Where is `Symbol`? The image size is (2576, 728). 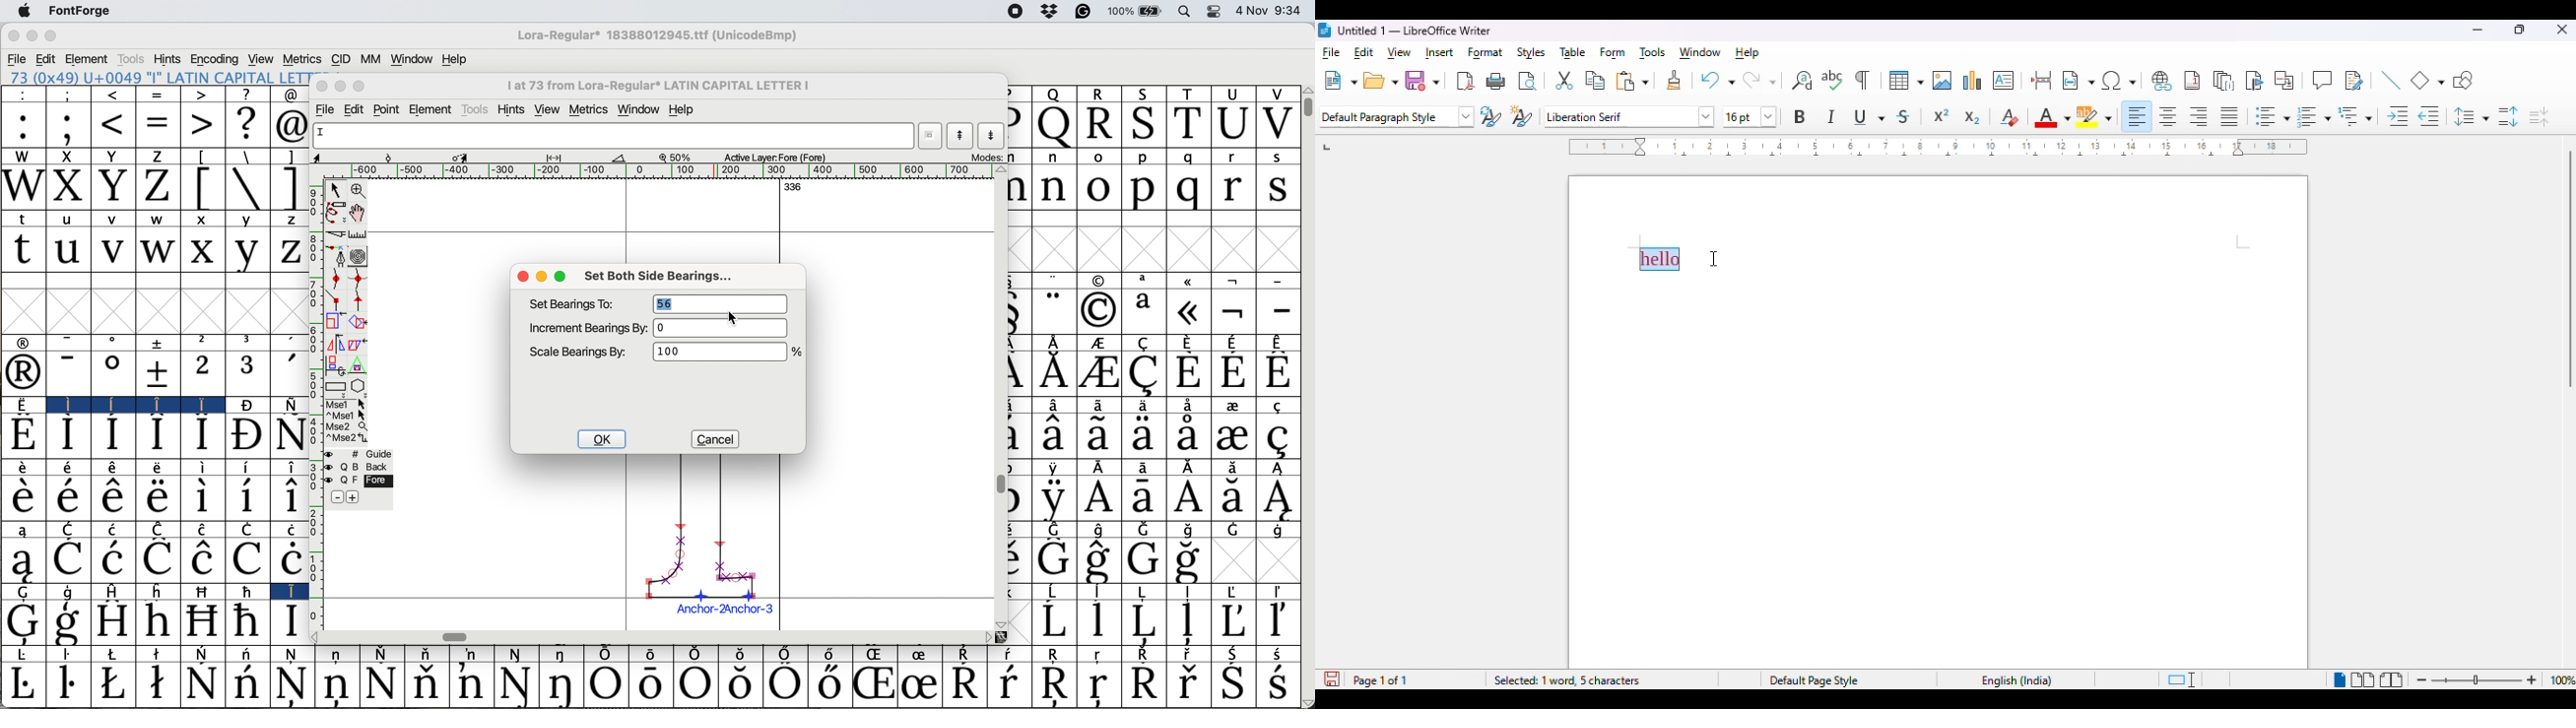
Symbol is located at coordinates (158, 435).